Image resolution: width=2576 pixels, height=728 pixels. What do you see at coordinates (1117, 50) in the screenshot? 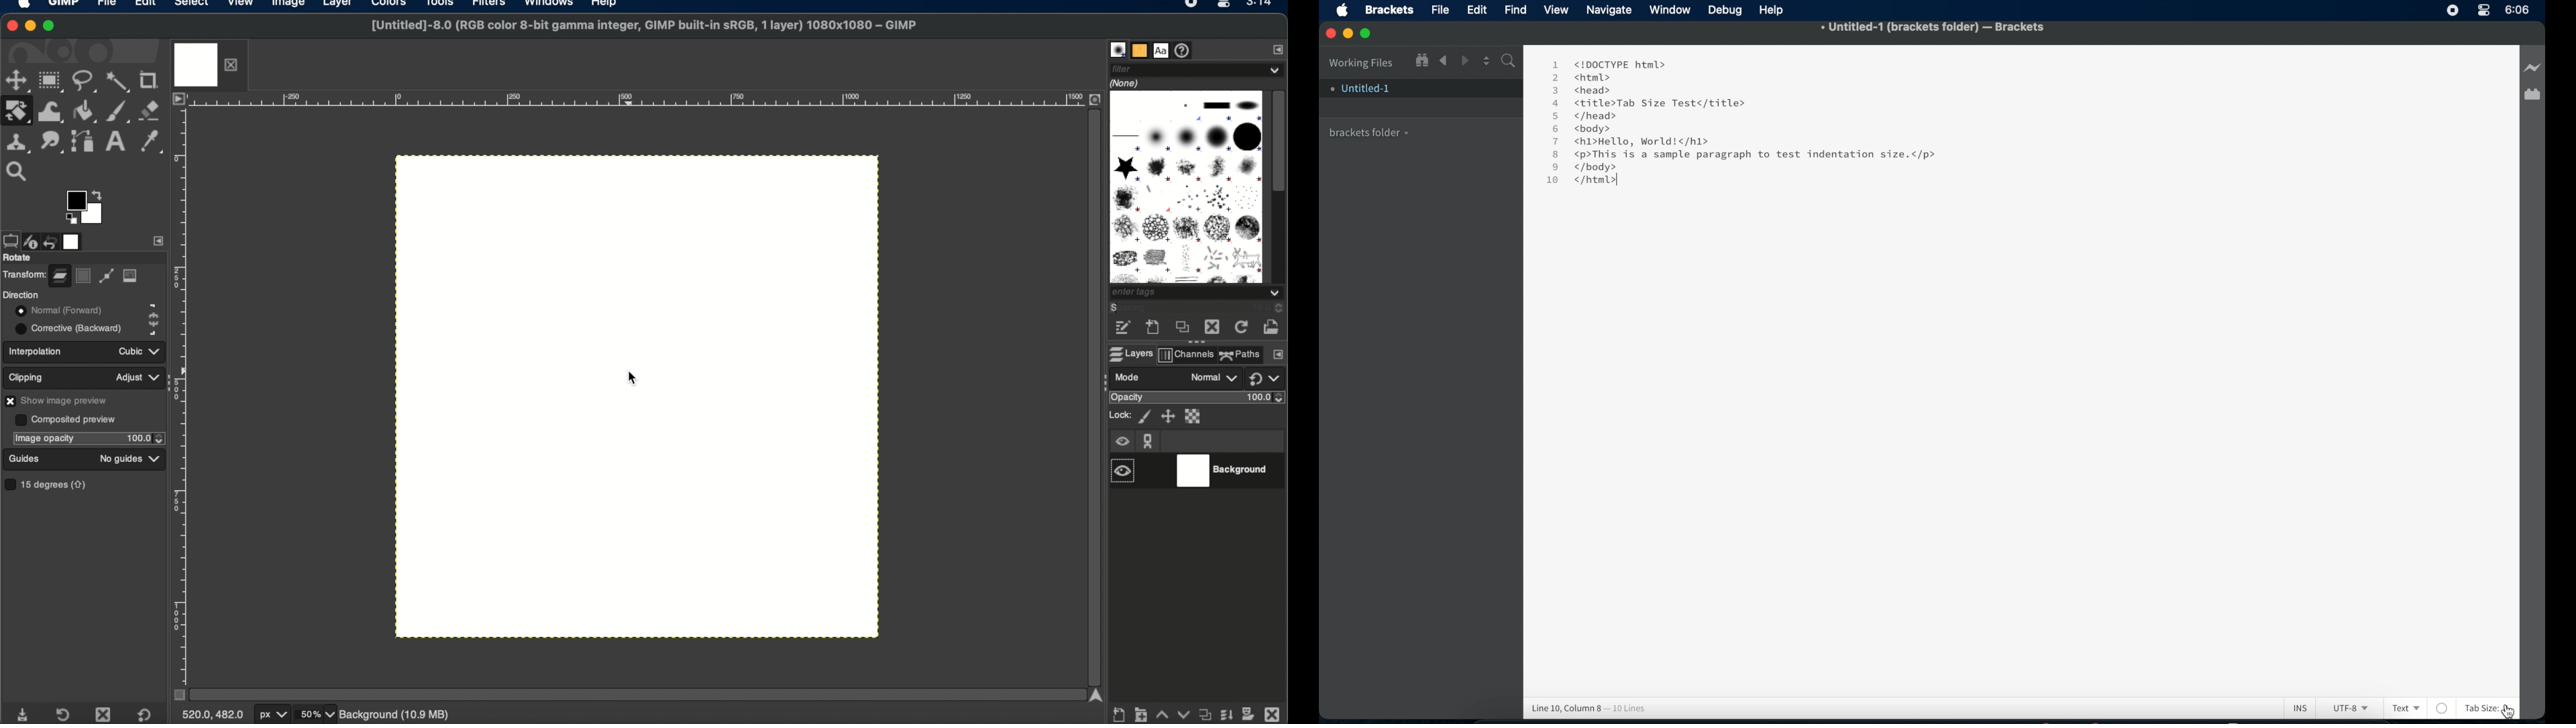
I see `brushes` at bounding box center [1117, 50].